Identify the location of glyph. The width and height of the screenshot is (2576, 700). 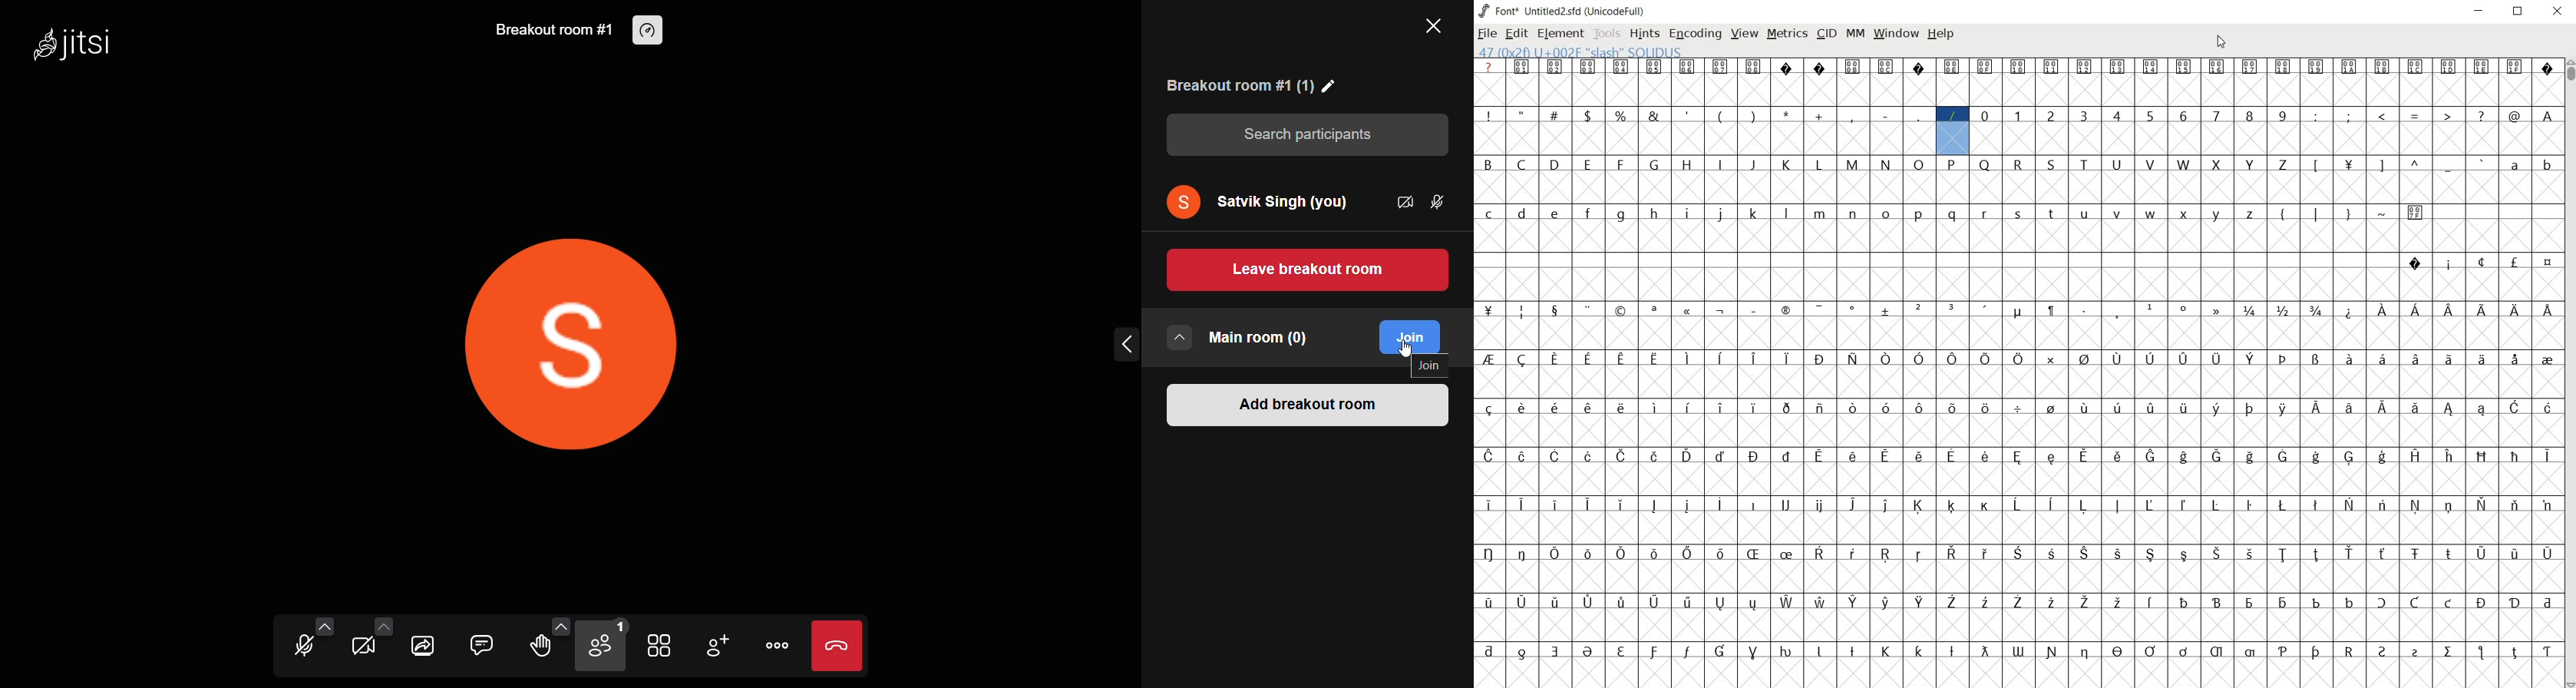
(2051, 165).